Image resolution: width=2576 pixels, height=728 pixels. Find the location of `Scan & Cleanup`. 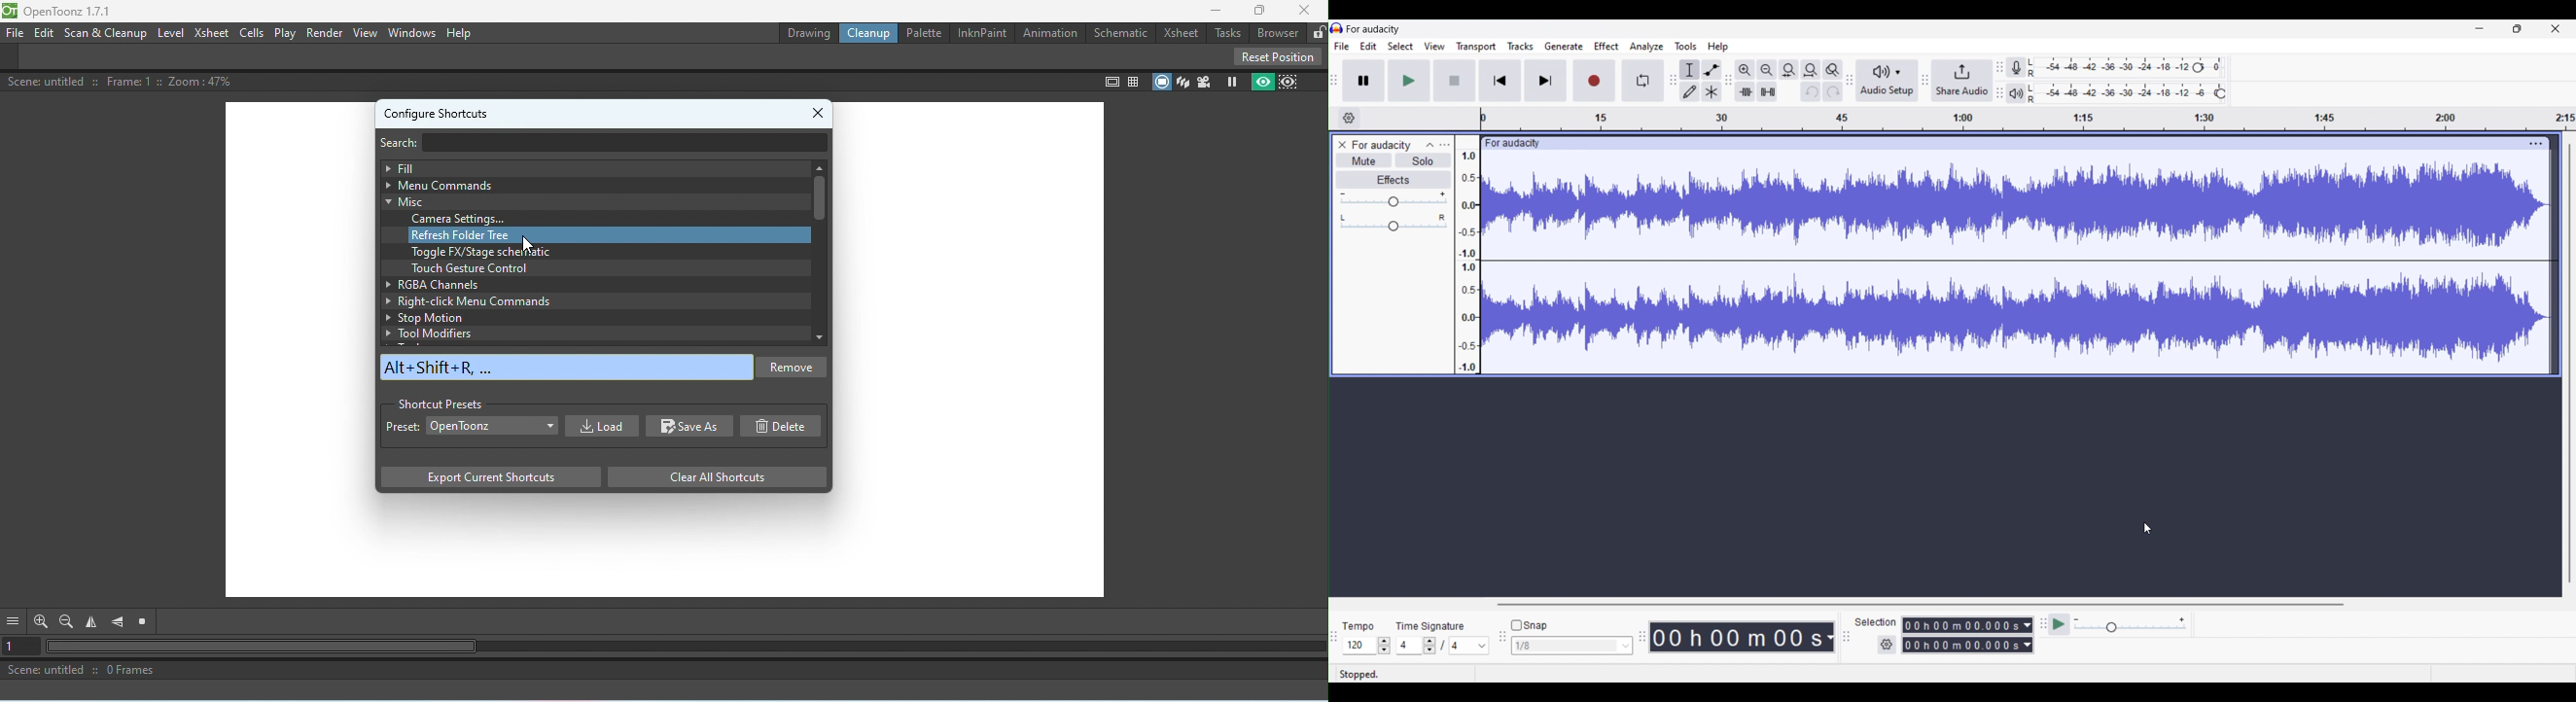

Scan & Cleanup is located at coordinates (106, 33).